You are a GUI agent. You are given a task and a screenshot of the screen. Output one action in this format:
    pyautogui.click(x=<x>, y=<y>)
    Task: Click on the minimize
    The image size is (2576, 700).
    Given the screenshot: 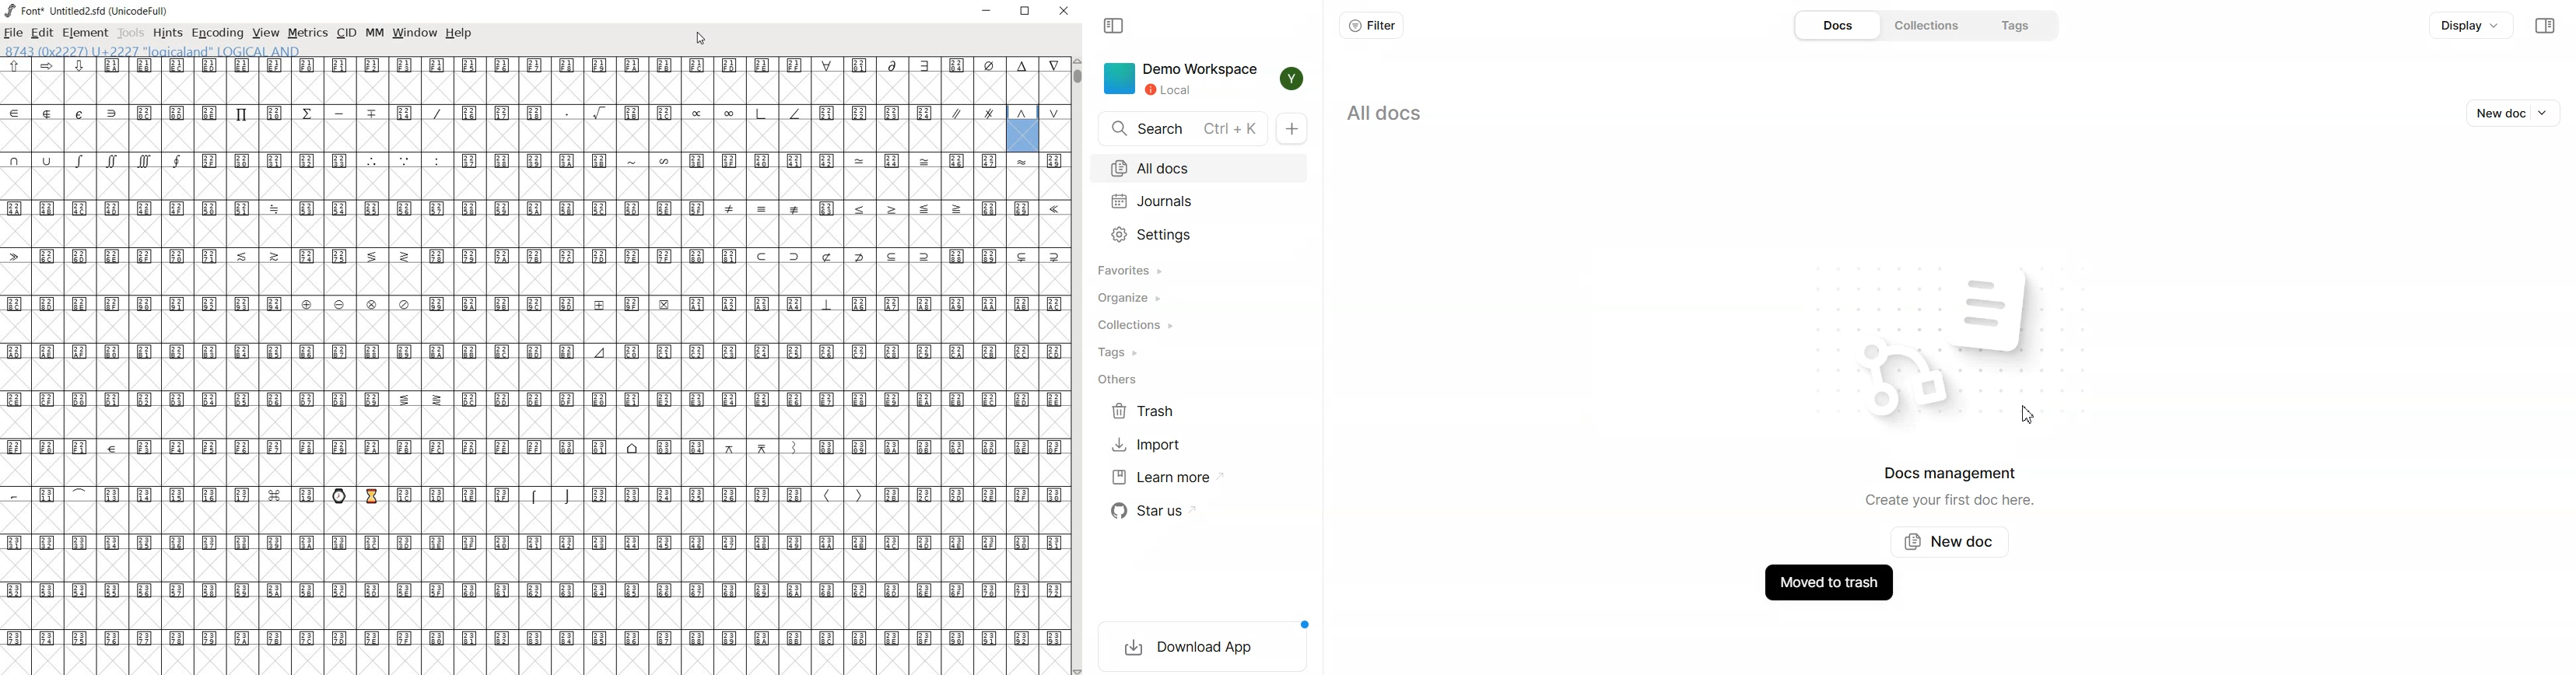 What is the action you would take?
    pyautogui.click(x=989, y=12)
    